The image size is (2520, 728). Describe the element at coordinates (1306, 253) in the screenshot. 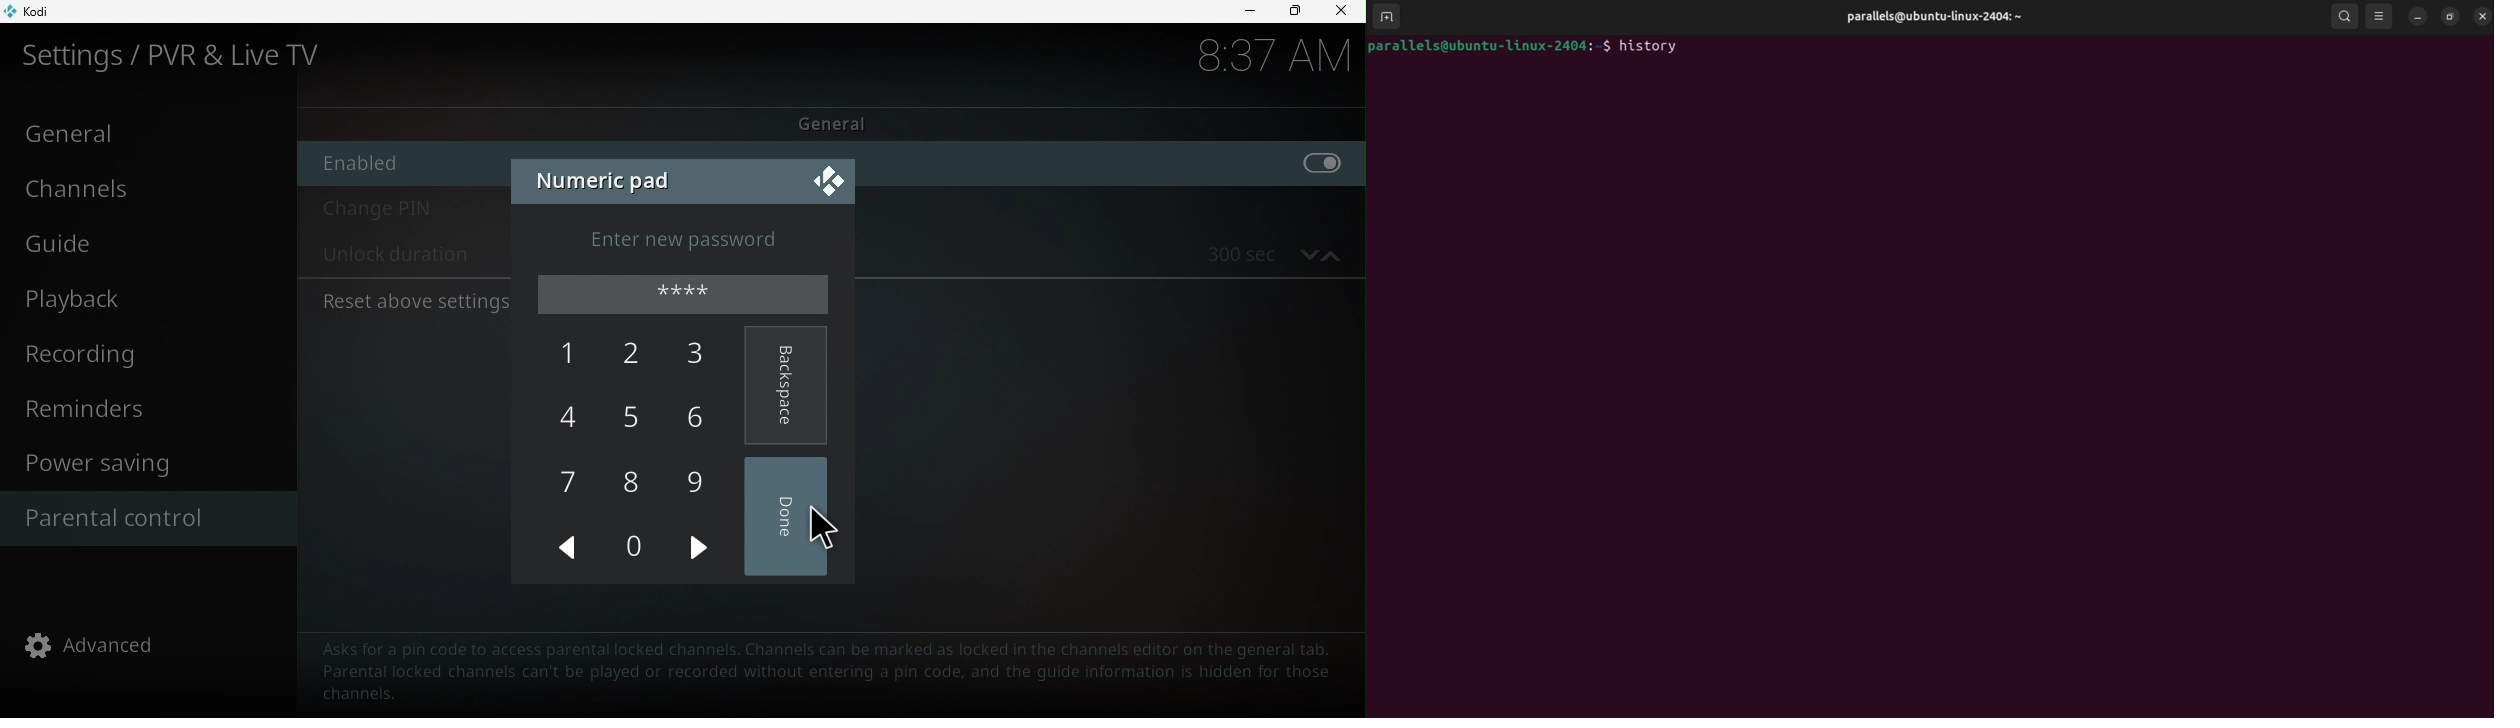

I see `decrease` at that location.